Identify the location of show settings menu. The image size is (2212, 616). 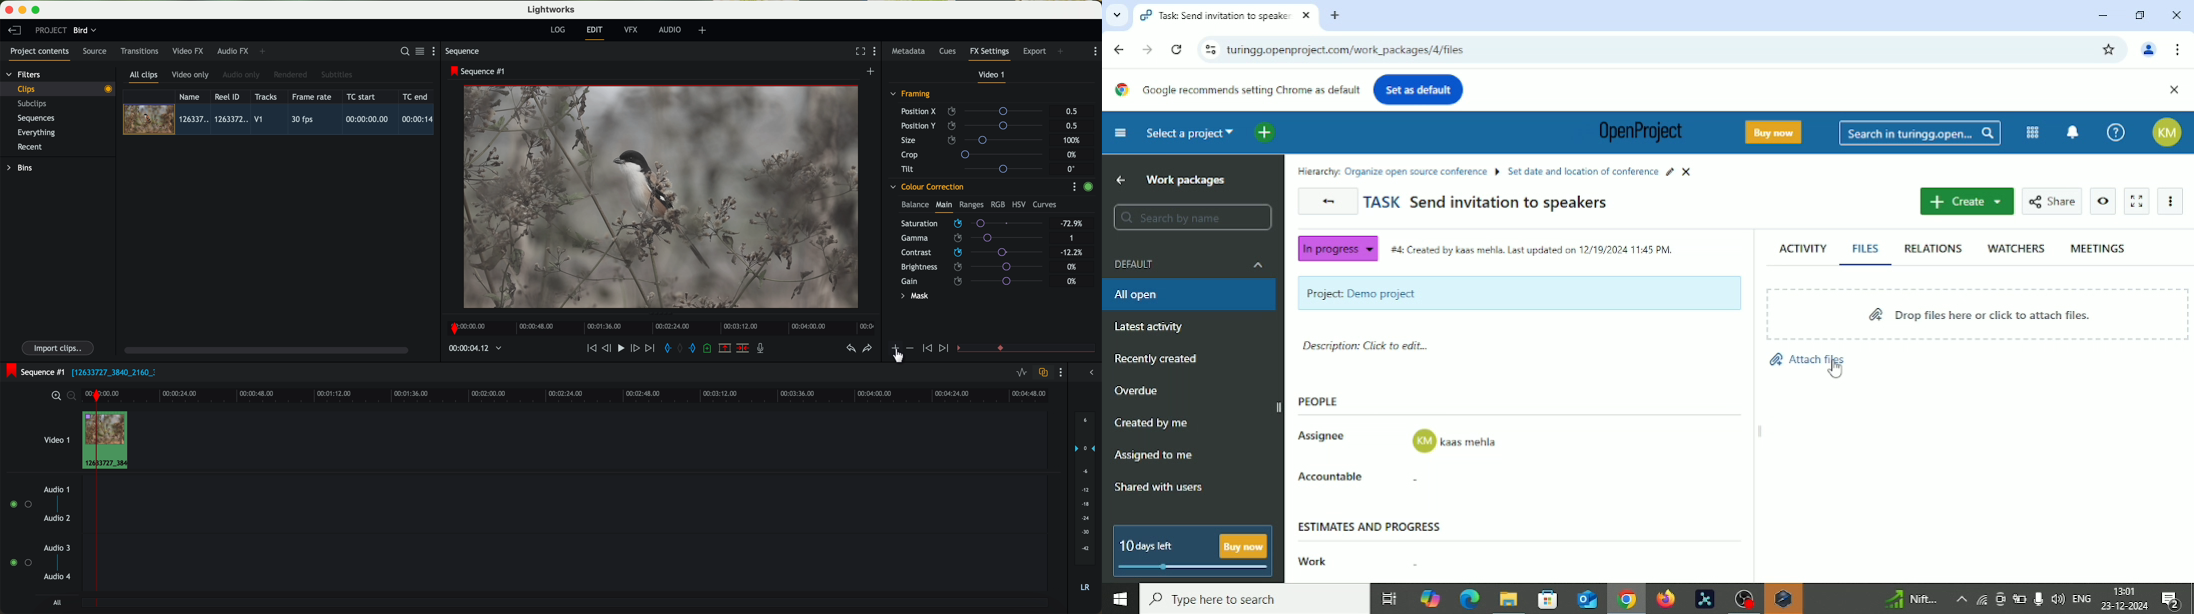
(1059, 372).